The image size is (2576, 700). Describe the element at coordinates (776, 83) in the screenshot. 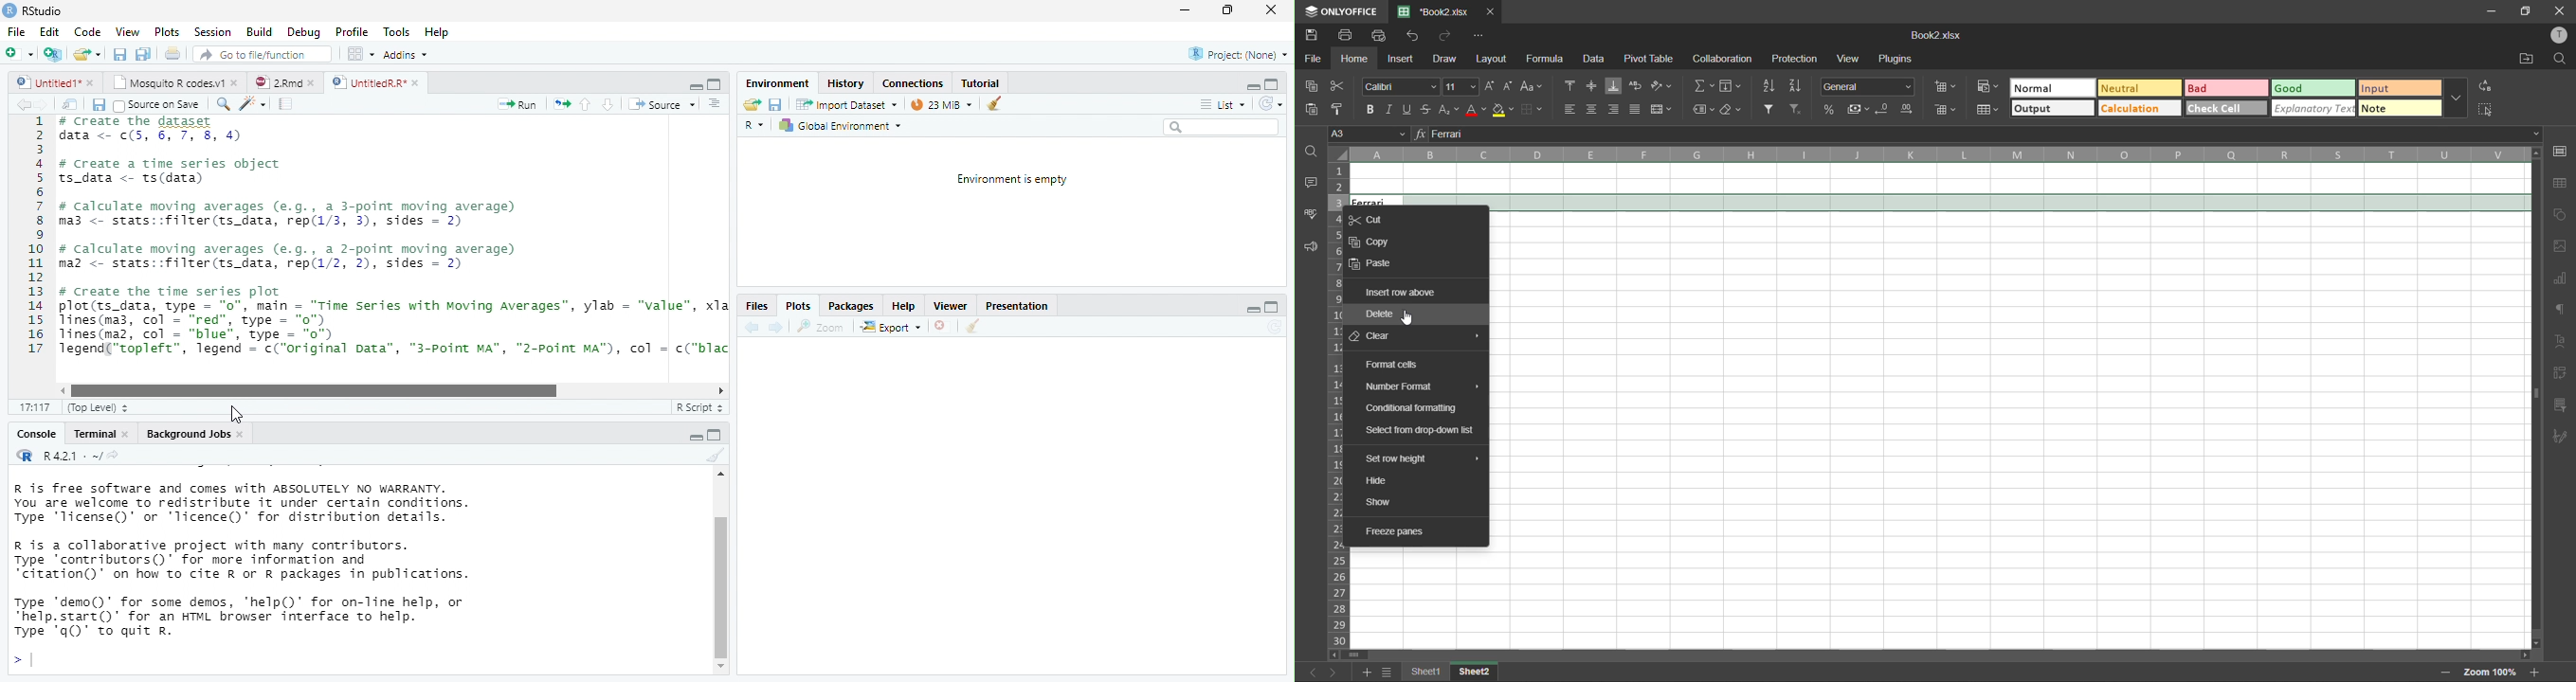

I see `‘Environment` at that location.